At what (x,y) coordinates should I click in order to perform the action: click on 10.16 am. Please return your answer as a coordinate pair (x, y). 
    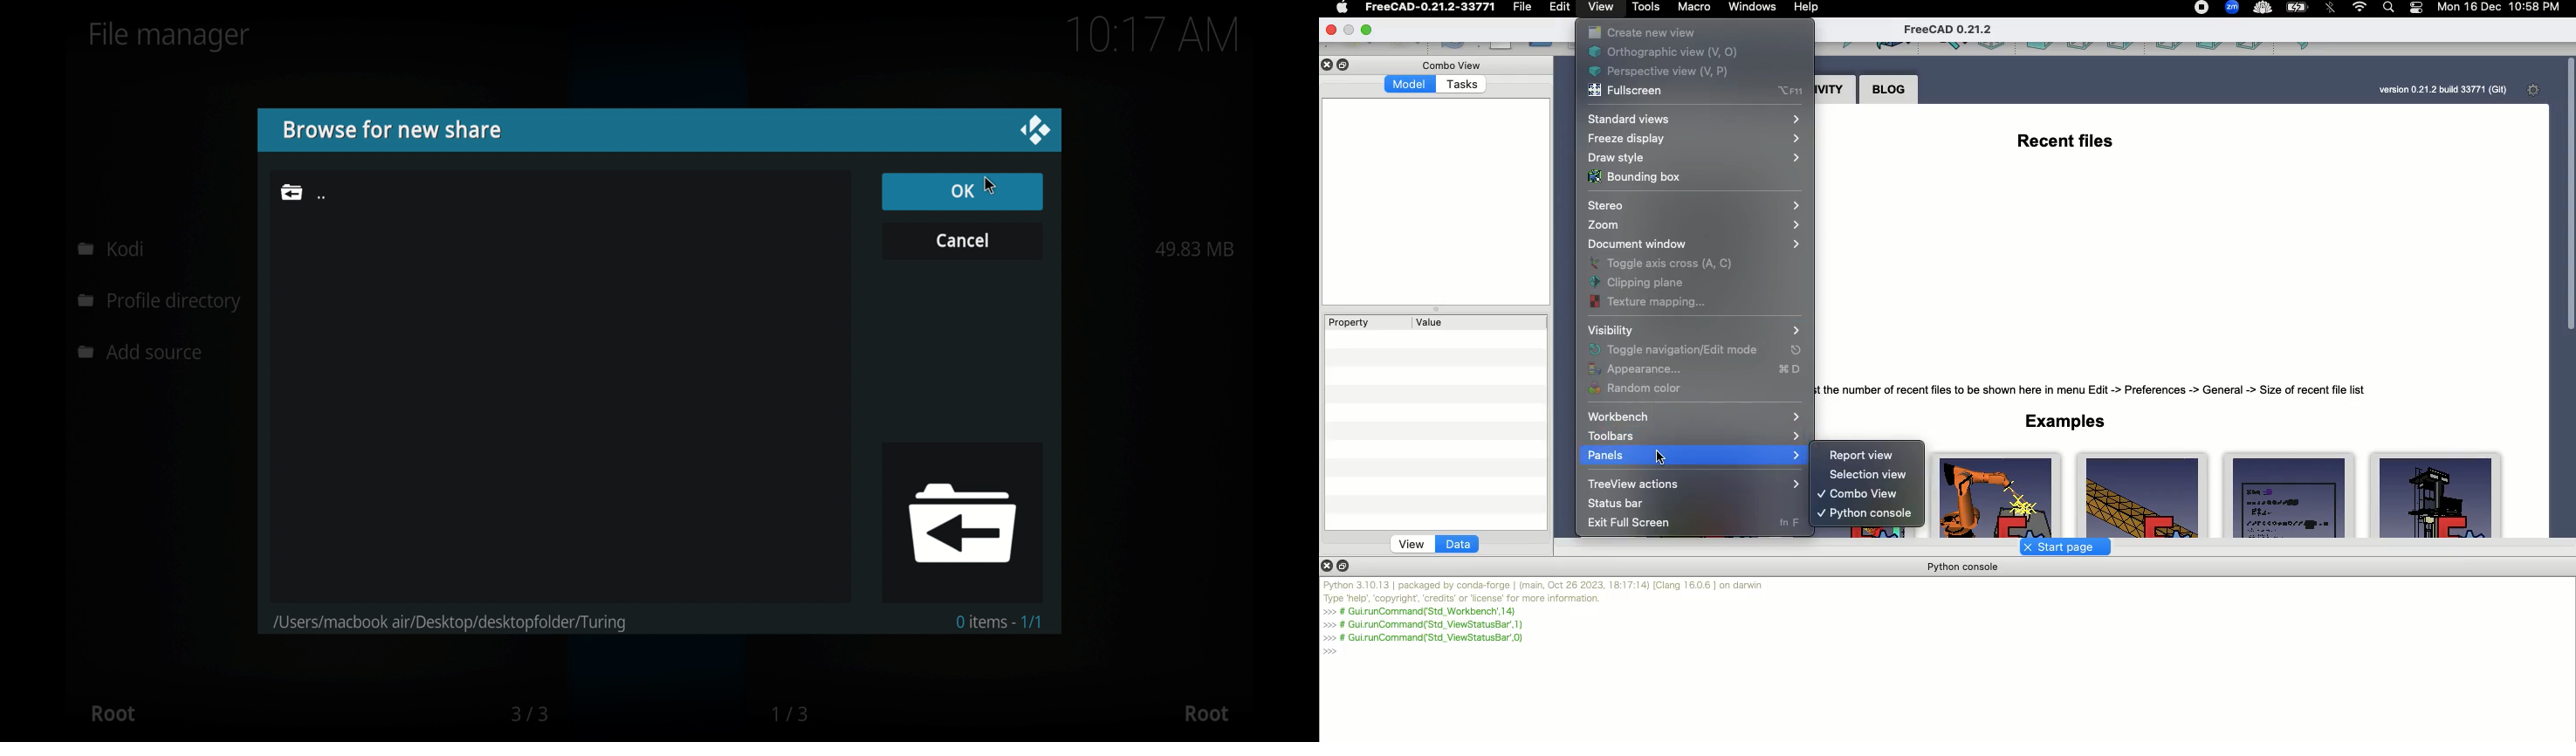
    Looking at the image, I should click on (1154, 34).